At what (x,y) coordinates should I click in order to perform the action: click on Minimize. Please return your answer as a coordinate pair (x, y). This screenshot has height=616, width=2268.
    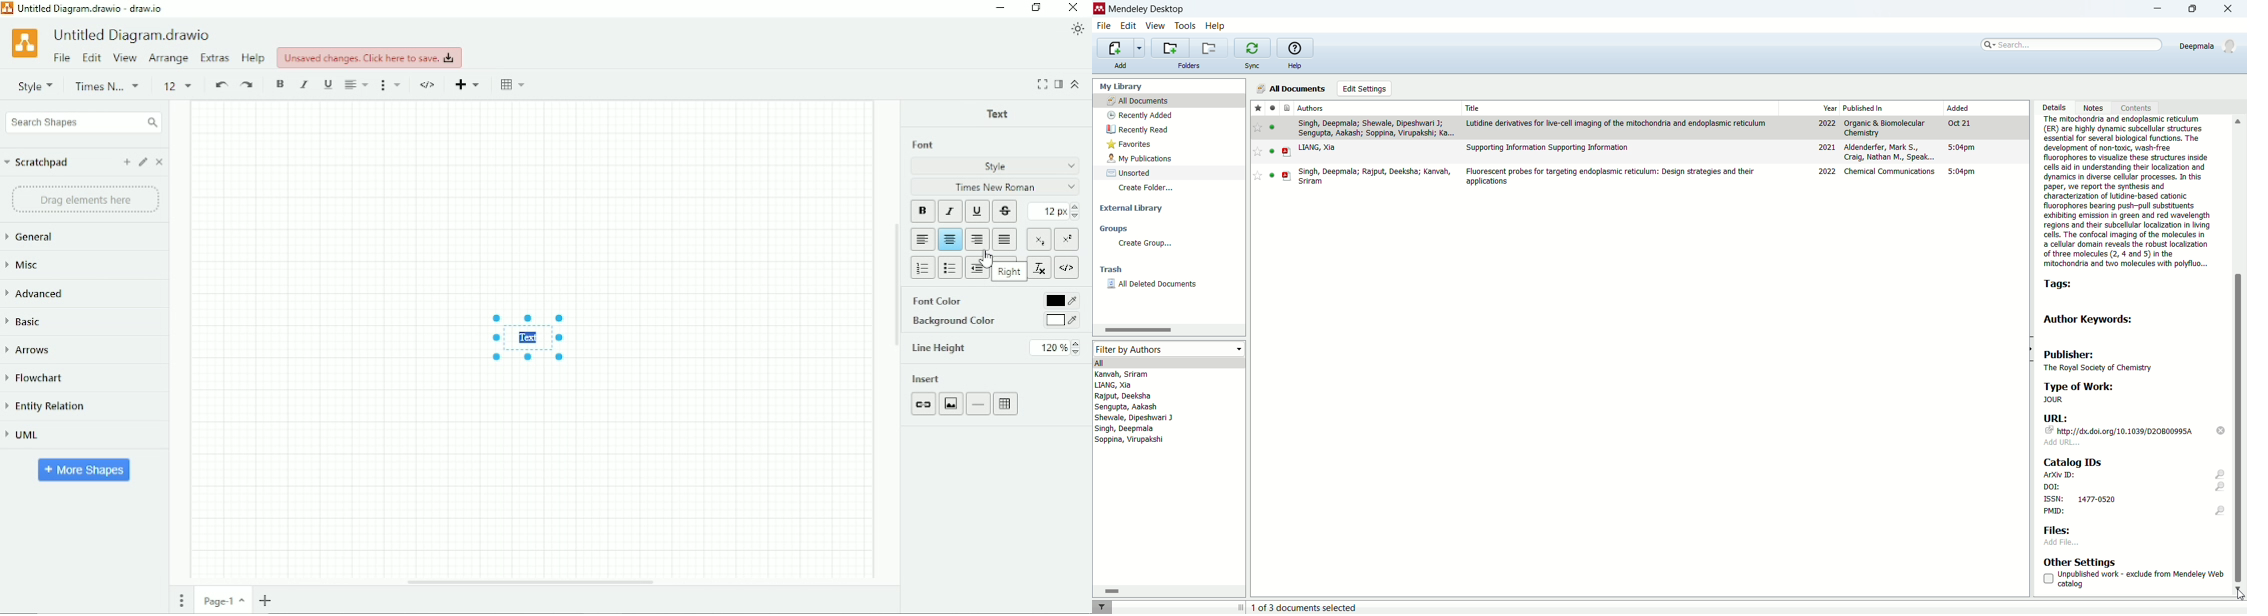
    Looking at the image, I should click on (1002, 8).